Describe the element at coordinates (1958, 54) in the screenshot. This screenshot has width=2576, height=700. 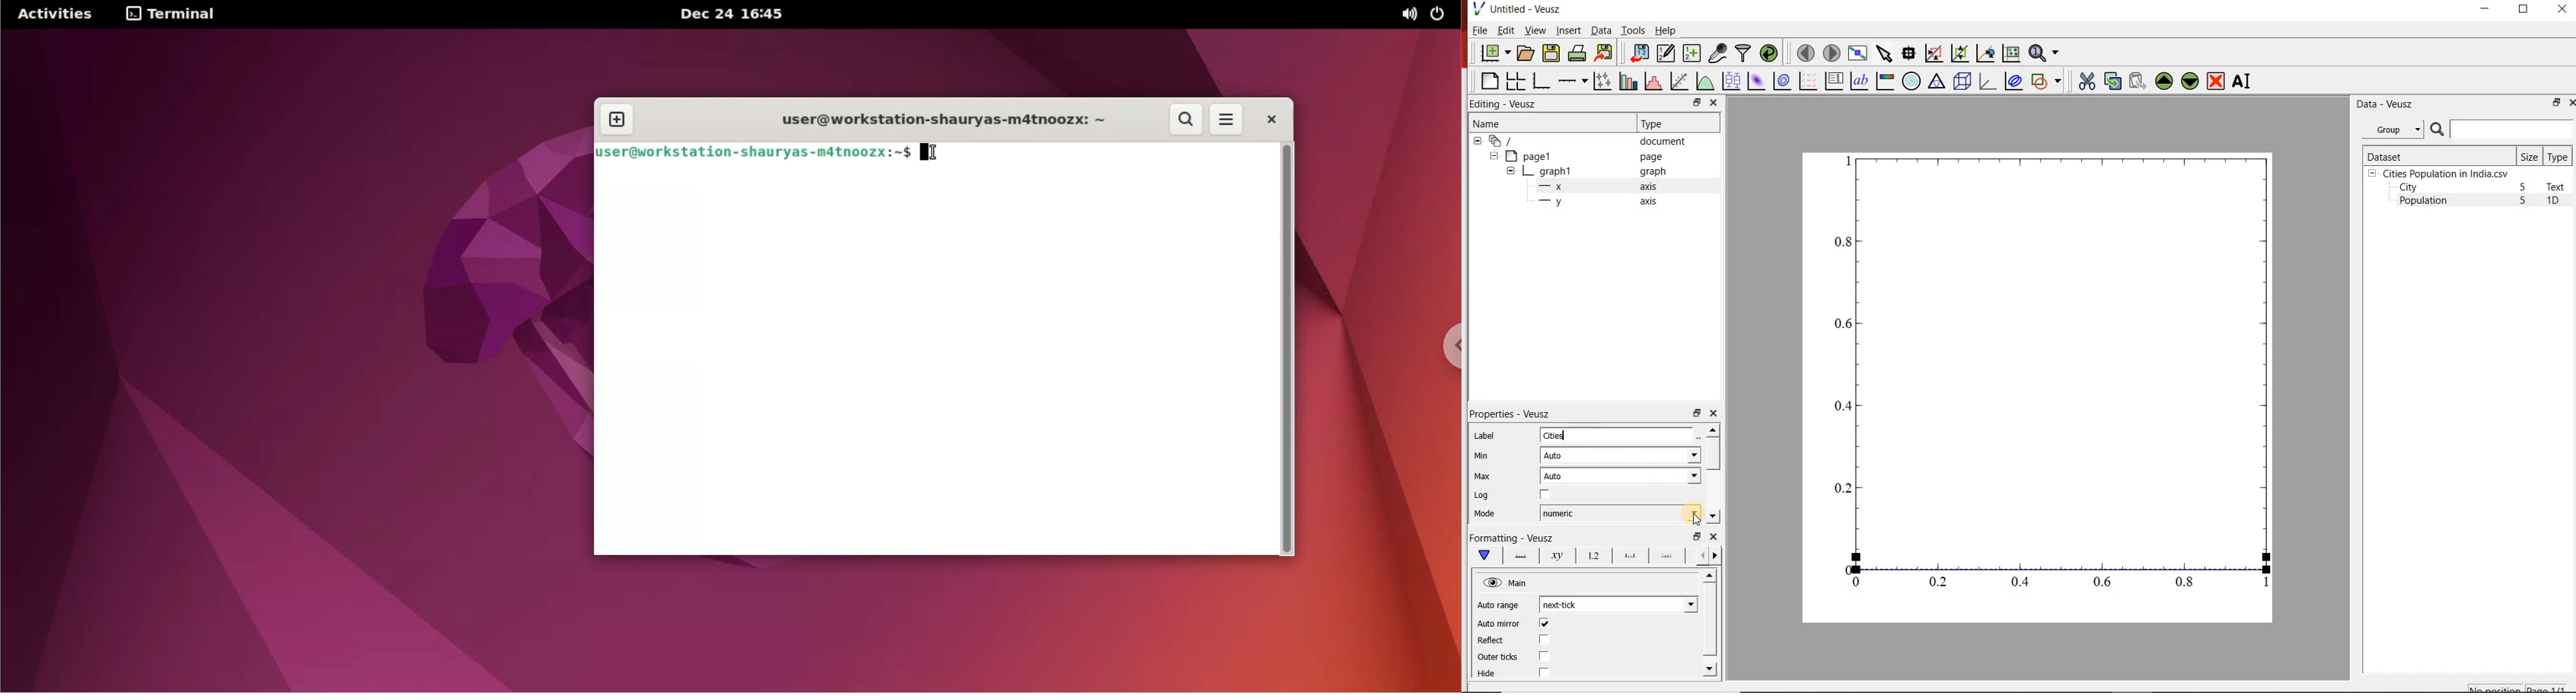
I see `click to zoom out of graph axes` at that location.